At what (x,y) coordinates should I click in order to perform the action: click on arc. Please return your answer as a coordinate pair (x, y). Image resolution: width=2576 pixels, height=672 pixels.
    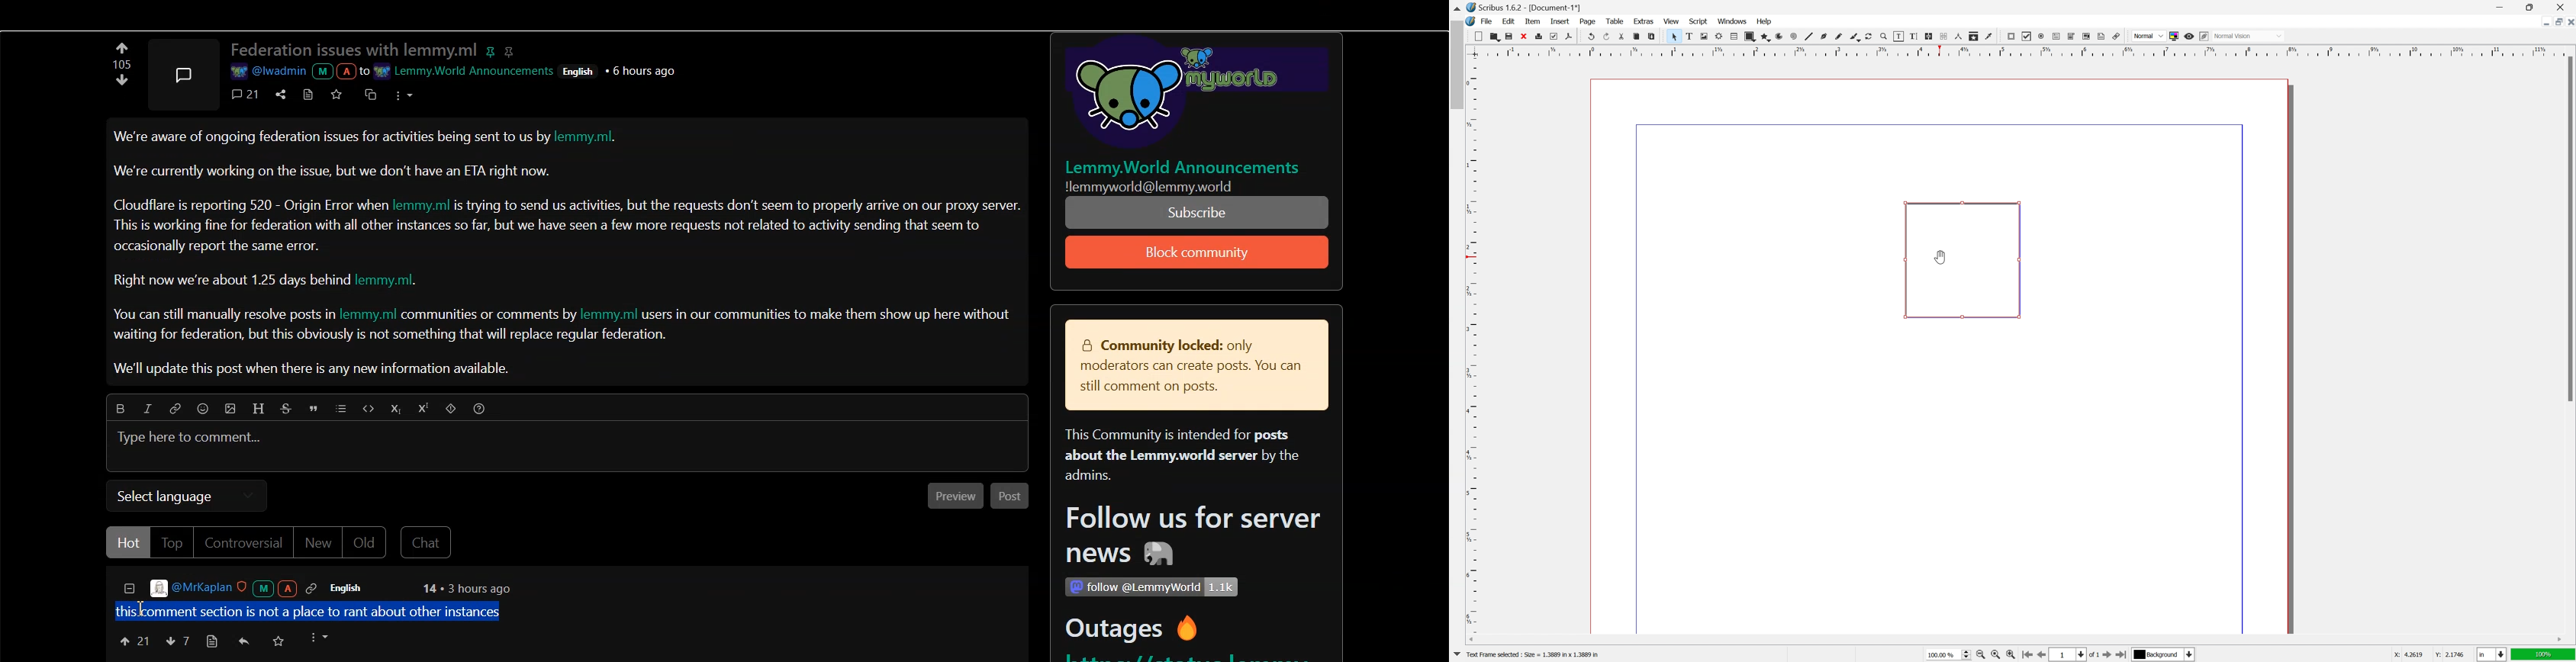
    Looking at the image, I should click on (1779, 36).